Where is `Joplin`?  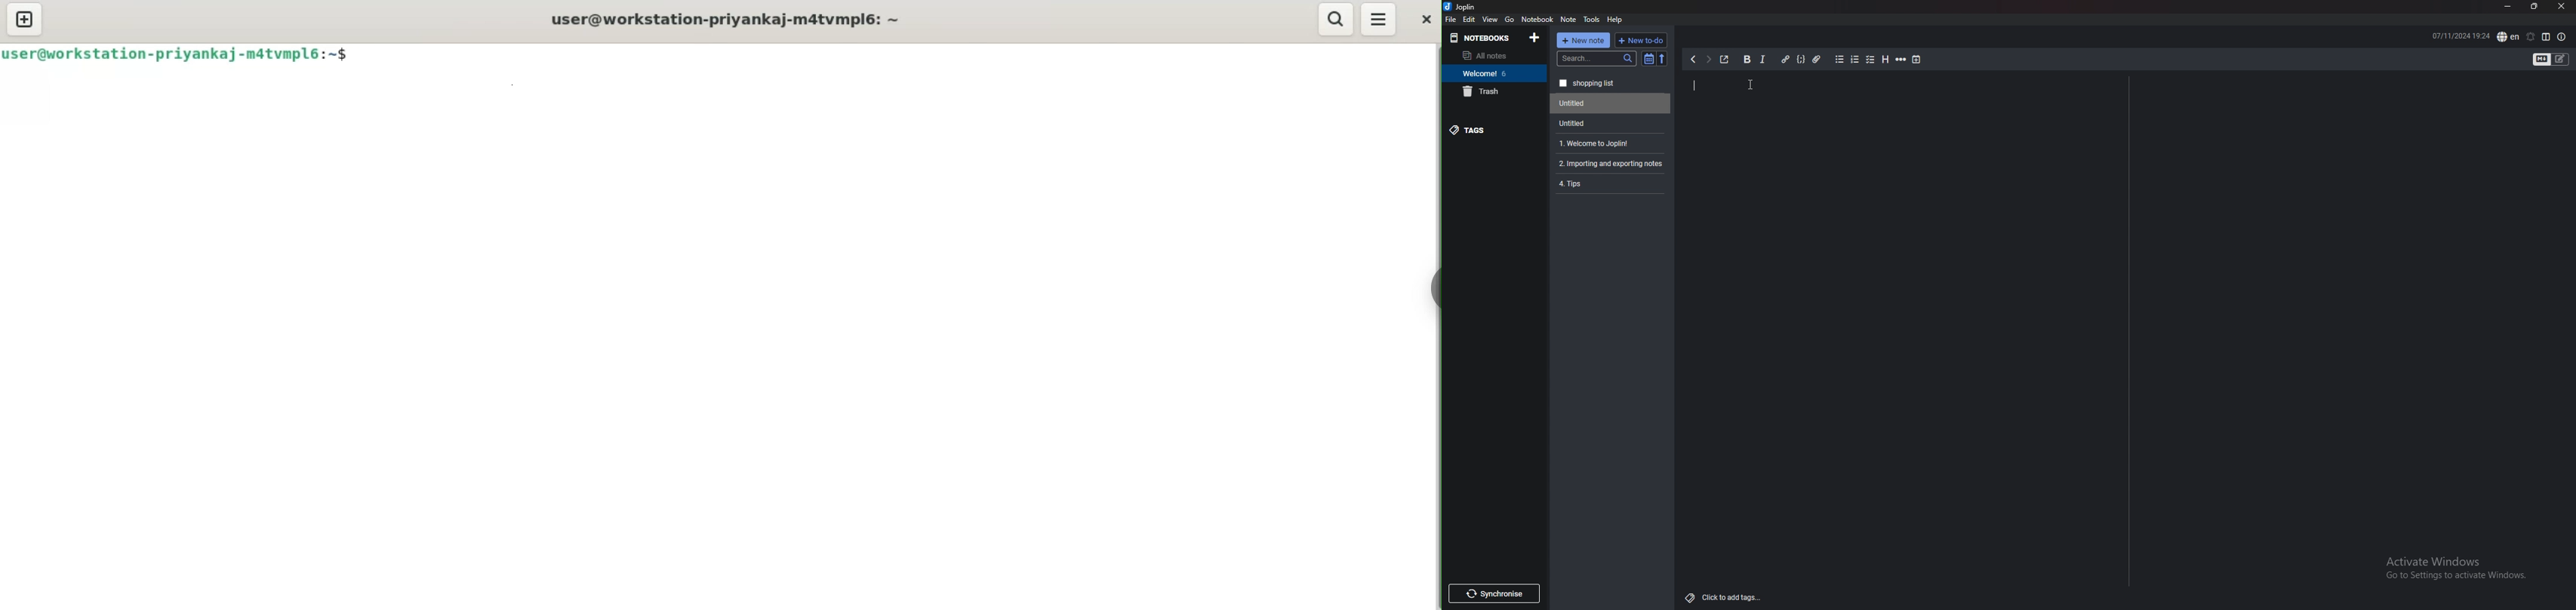 Joplin is located at coordinates (1469, 7).